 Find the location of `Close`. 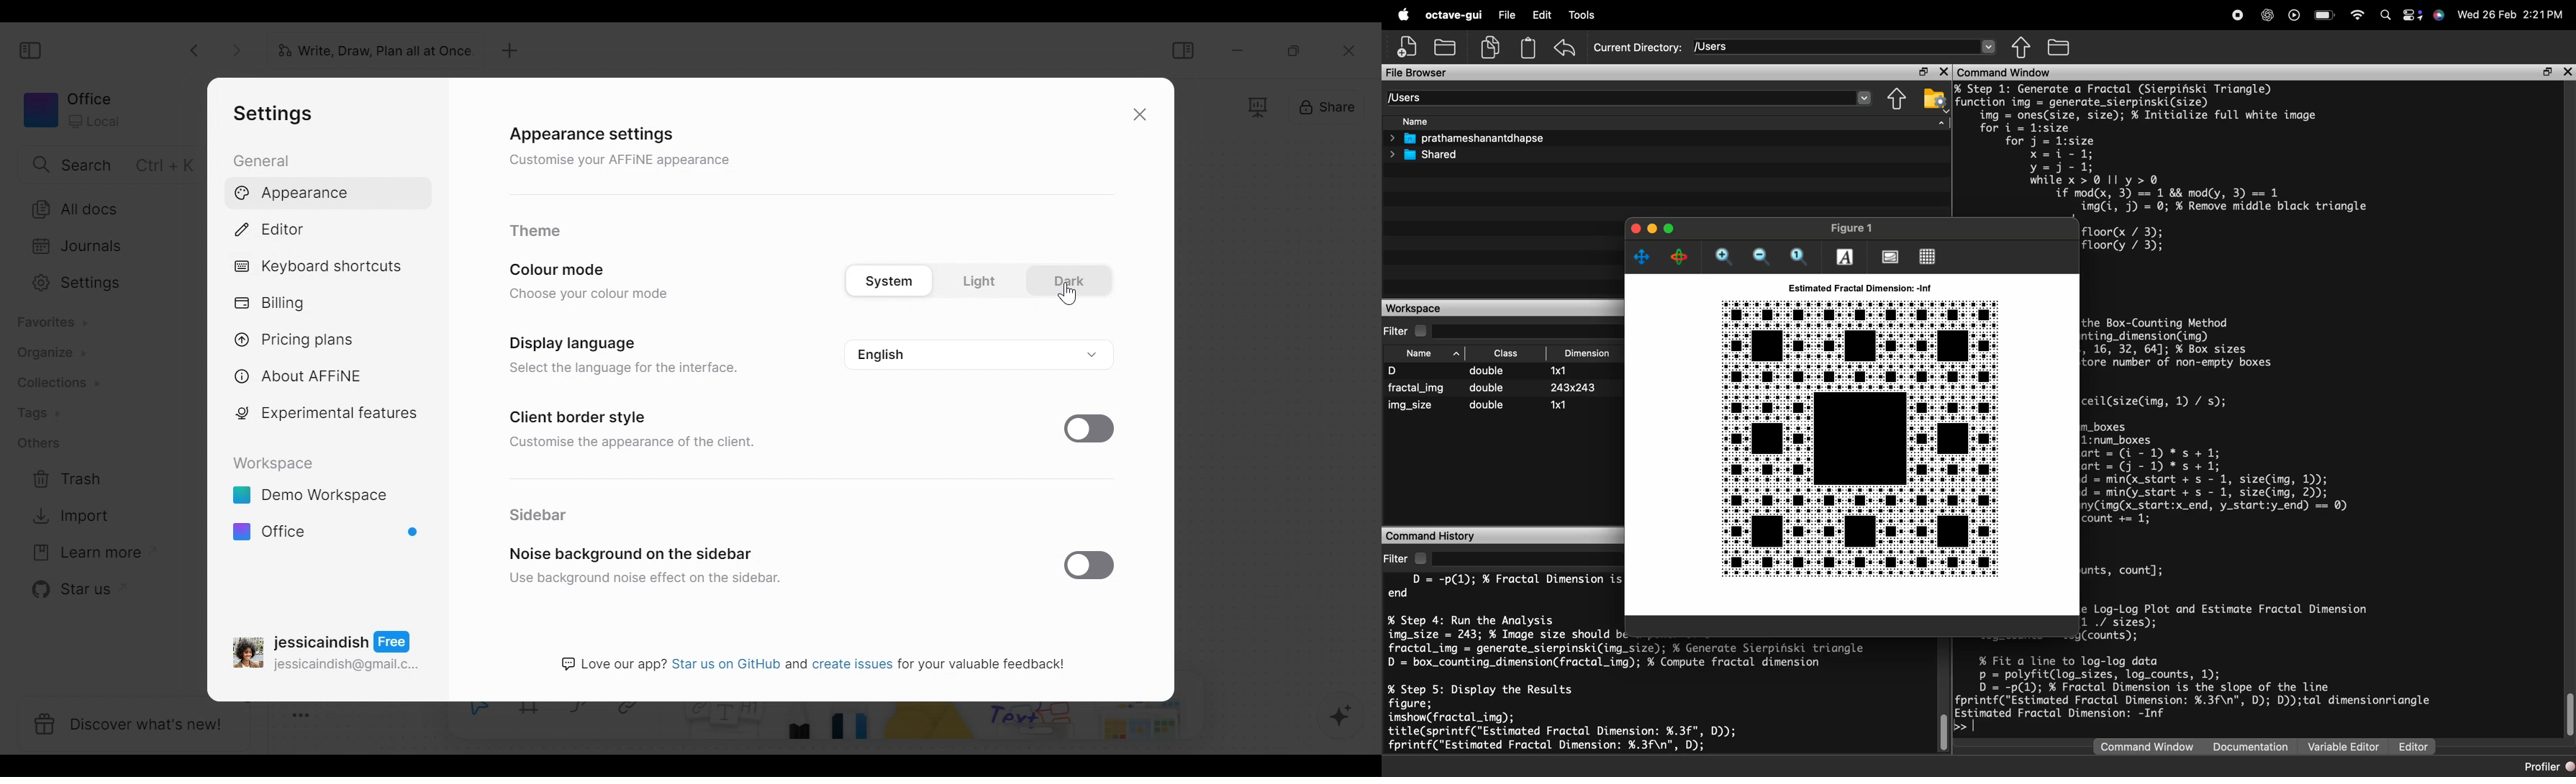

Close is located at coordinates (1138, 114).